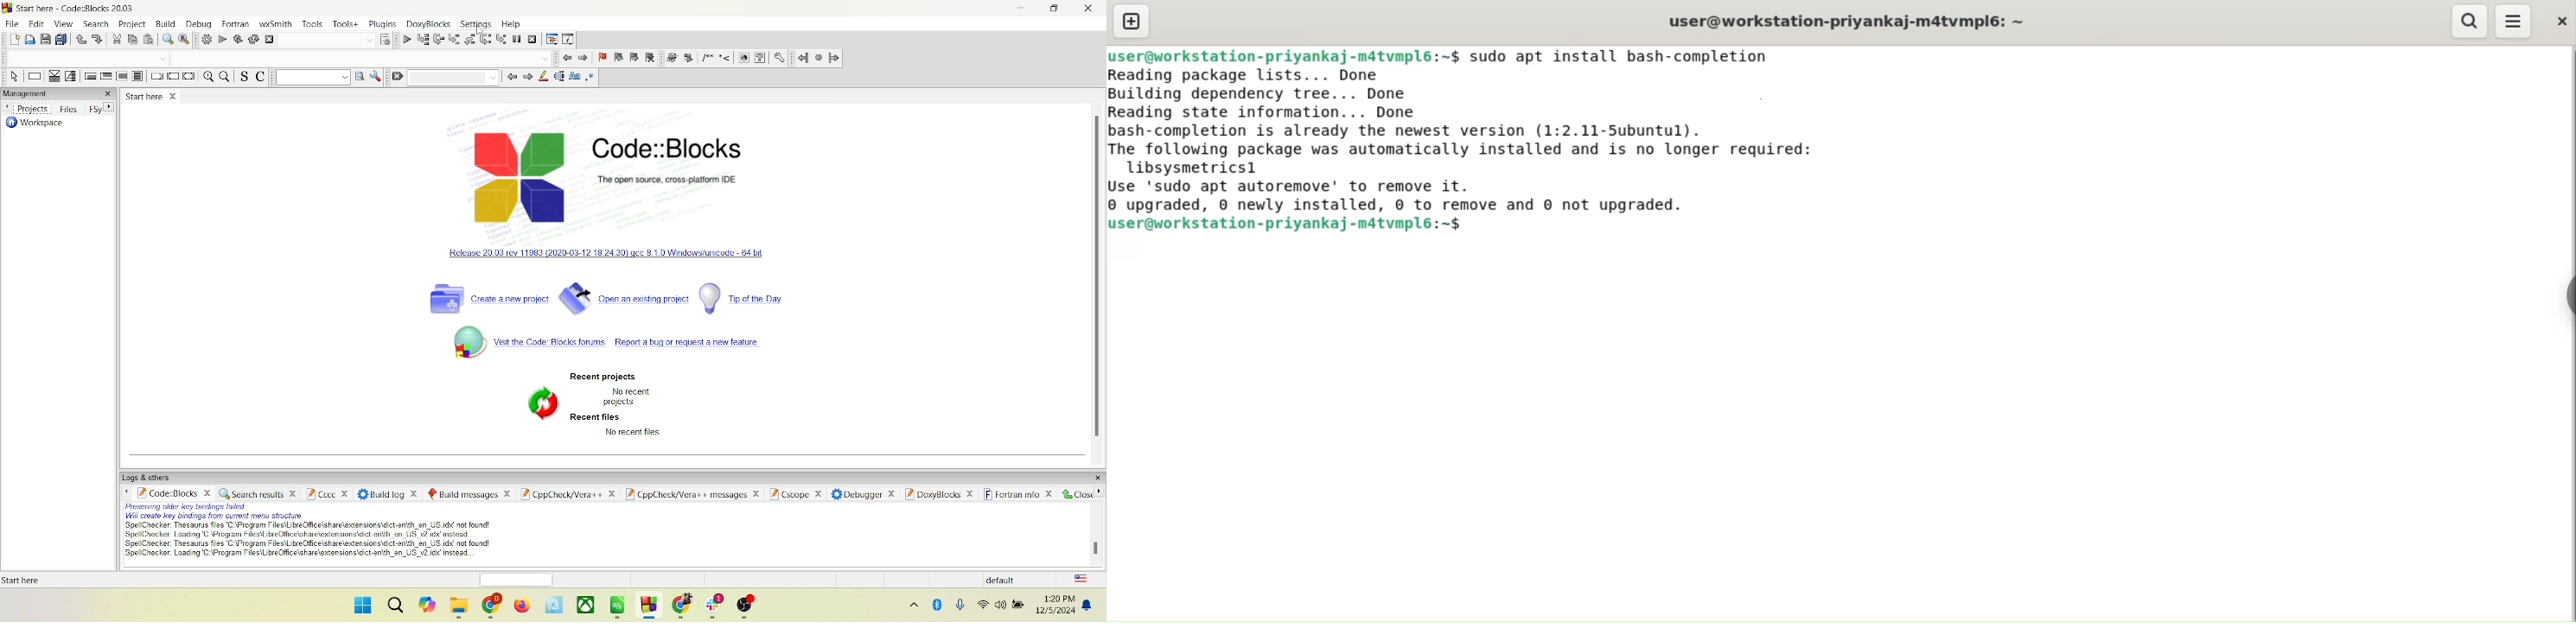 This screenshot has height=644, width=2576. What do you see at coordinates (156, 76) in the screenshot?
I see `break instruction` at bounding box center [156, 76].